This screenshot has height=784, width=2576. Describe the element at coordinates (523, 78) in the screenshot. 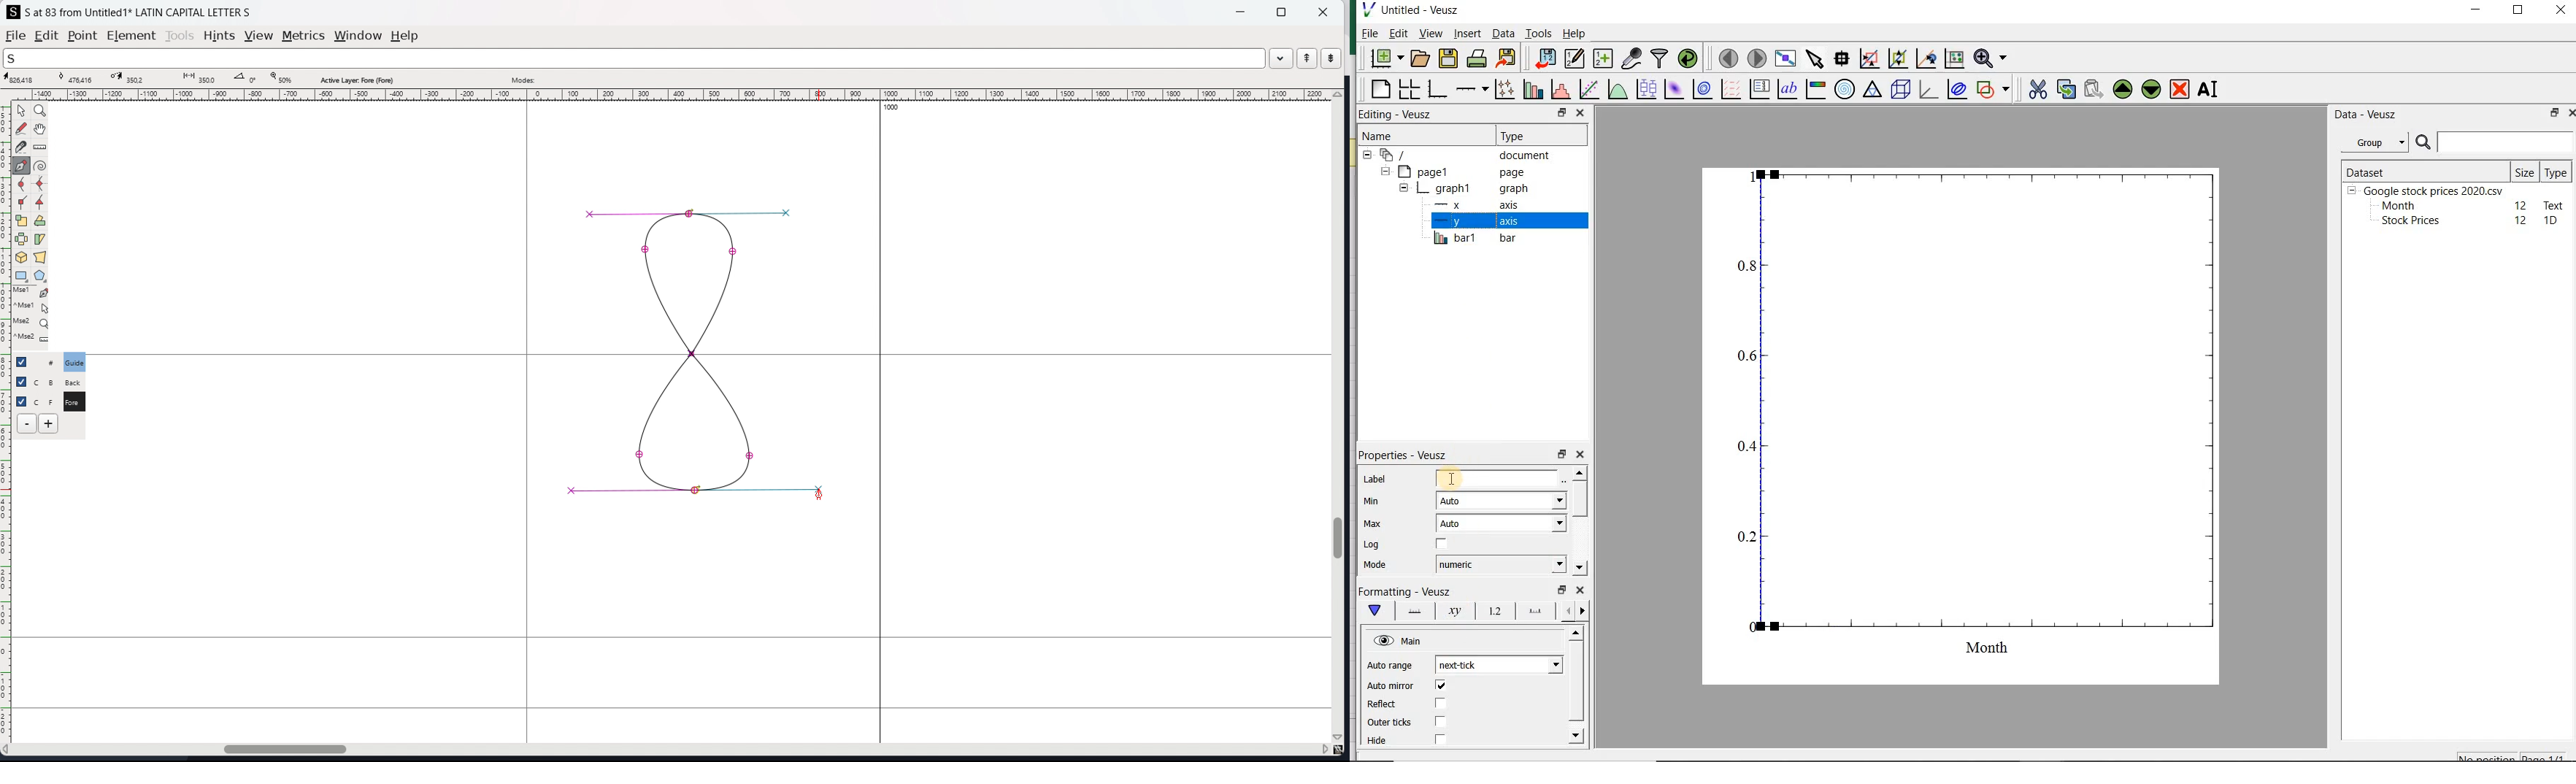

I see `modes` at that location.